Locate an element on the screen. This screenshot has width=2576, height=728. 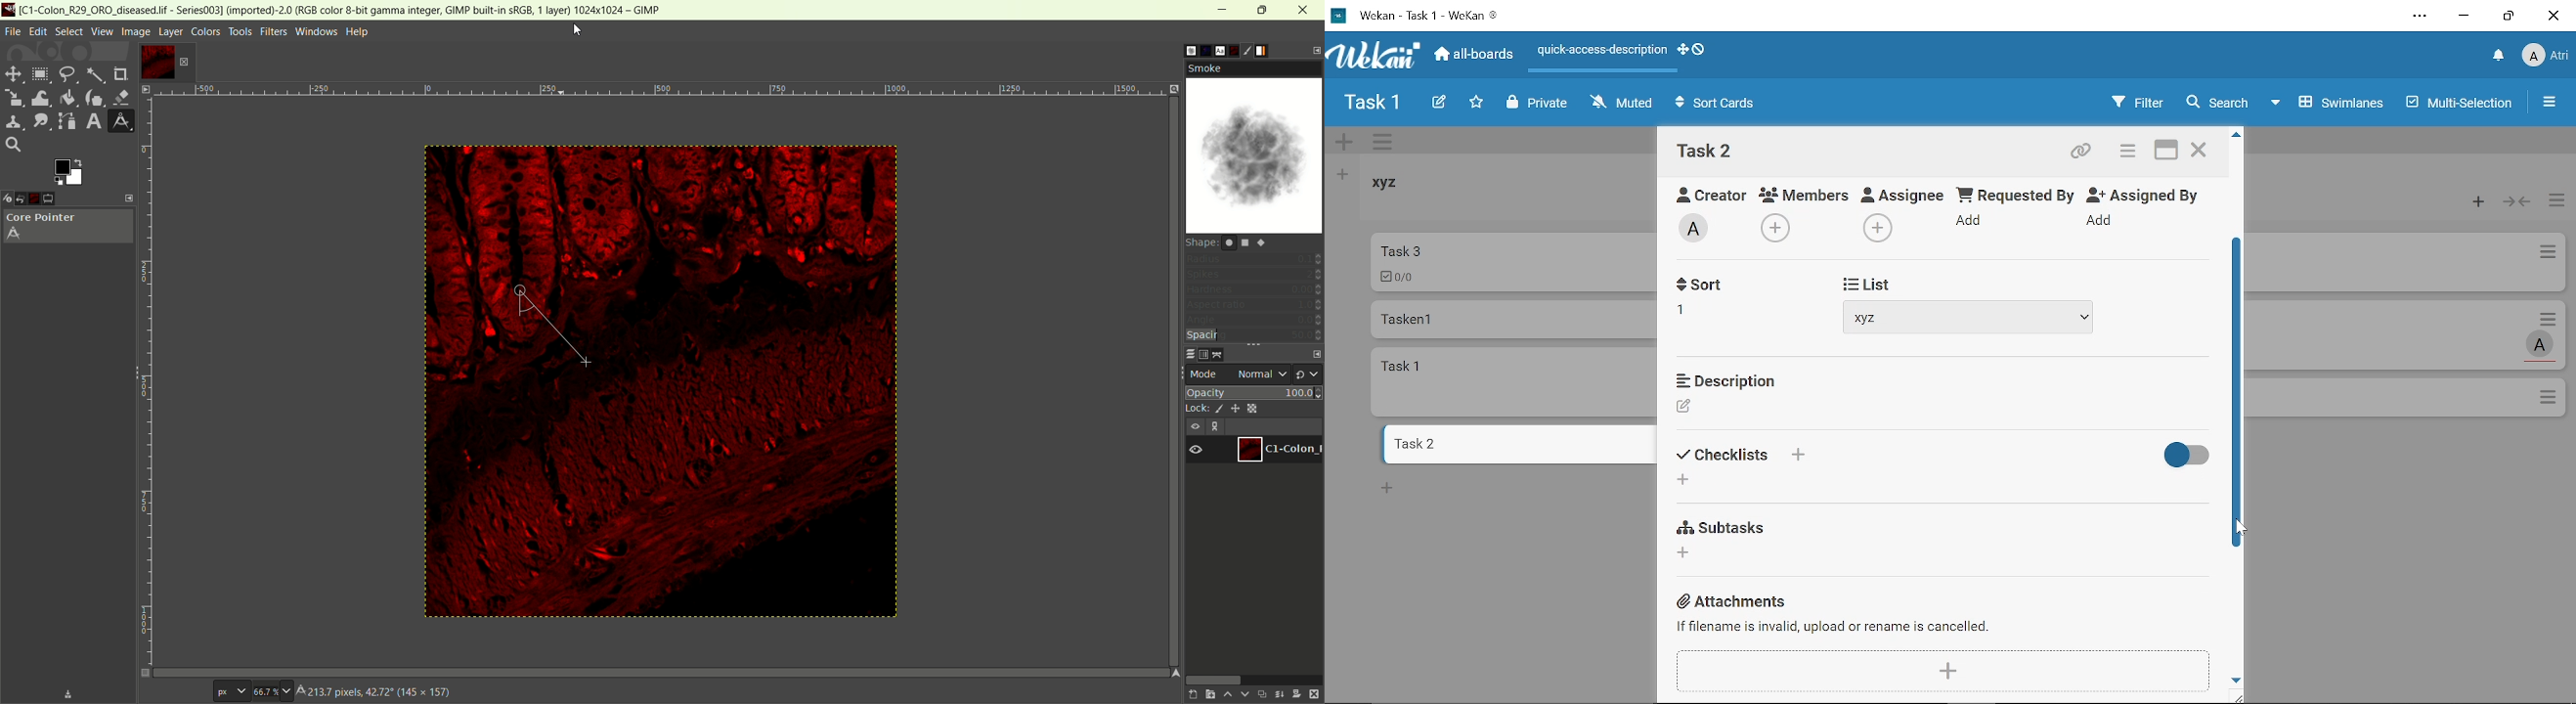
zoom factor is located at coordinates (273, 690).